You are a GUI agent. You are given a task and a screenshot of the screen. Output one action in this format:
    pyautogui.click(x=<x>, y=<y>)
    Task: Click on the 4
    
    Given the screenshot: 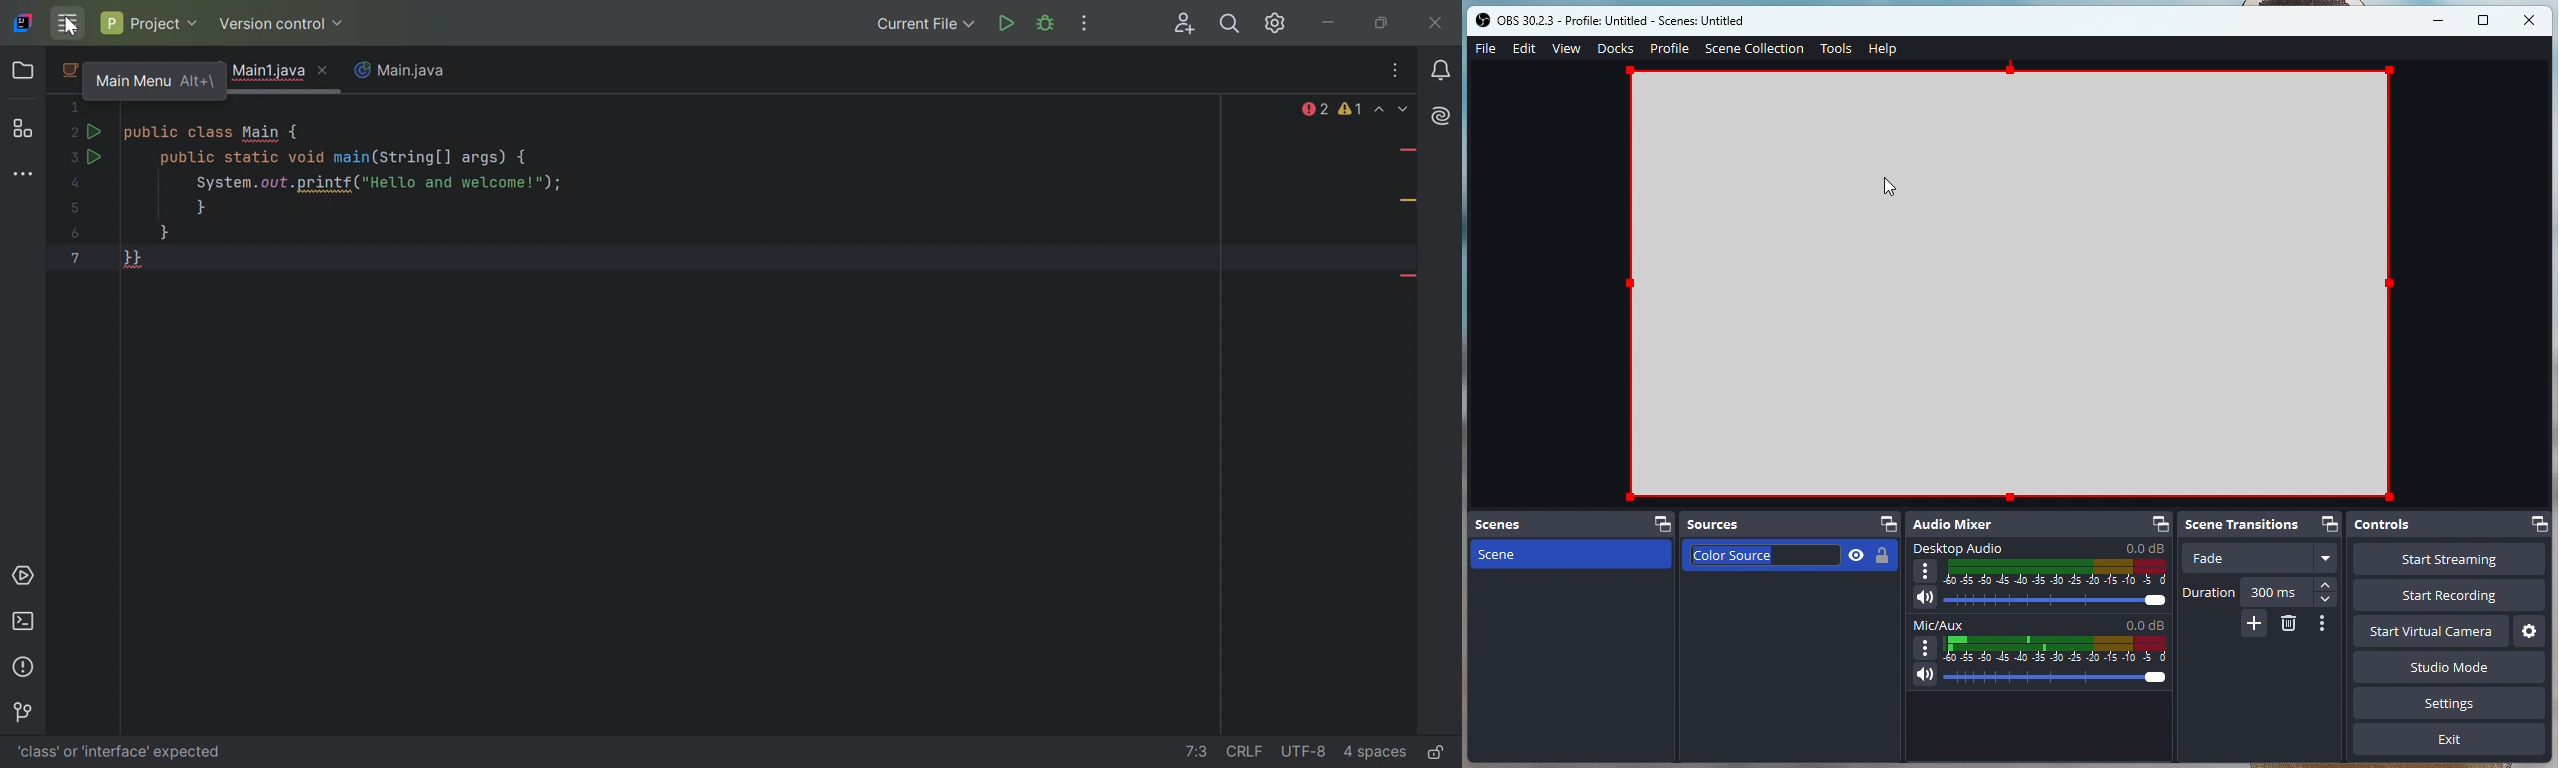 What is the action you would take?
    pyautogui.click(x=78, y=185)
    